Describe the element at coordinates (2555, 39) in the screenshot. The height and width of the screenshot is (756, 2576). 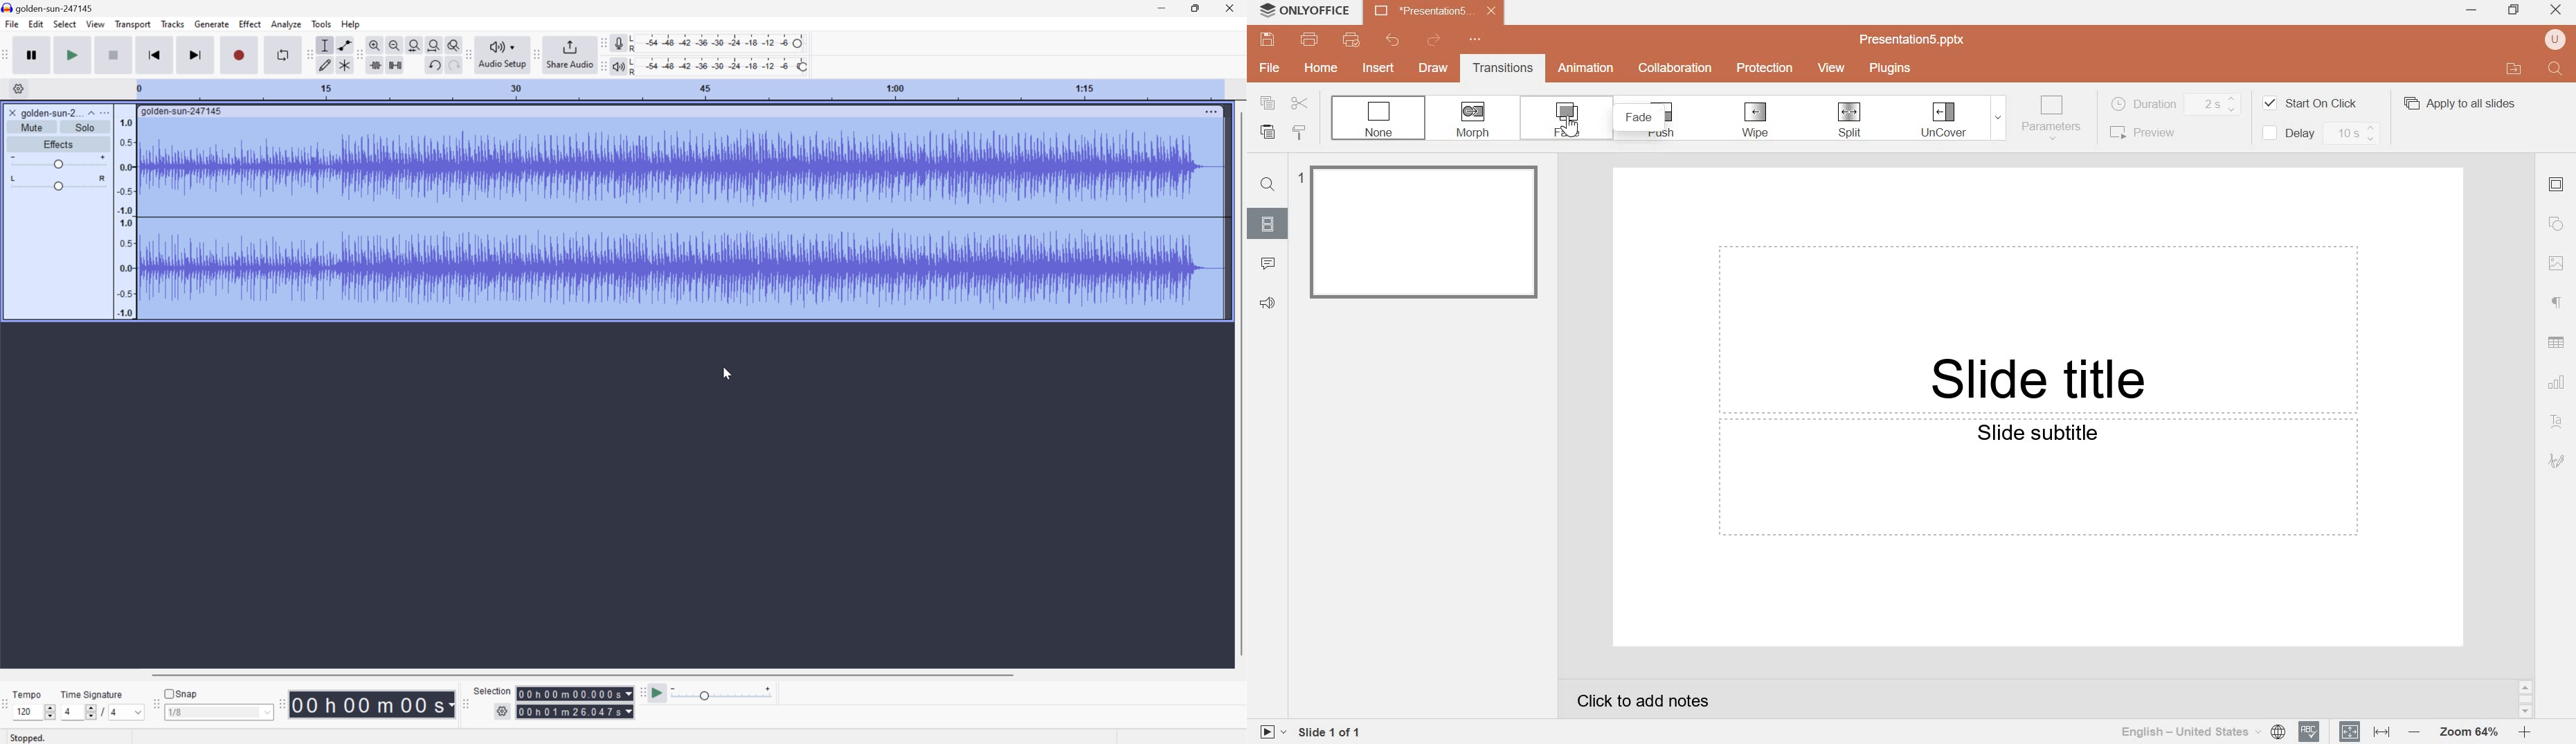
I see `user` at that location.